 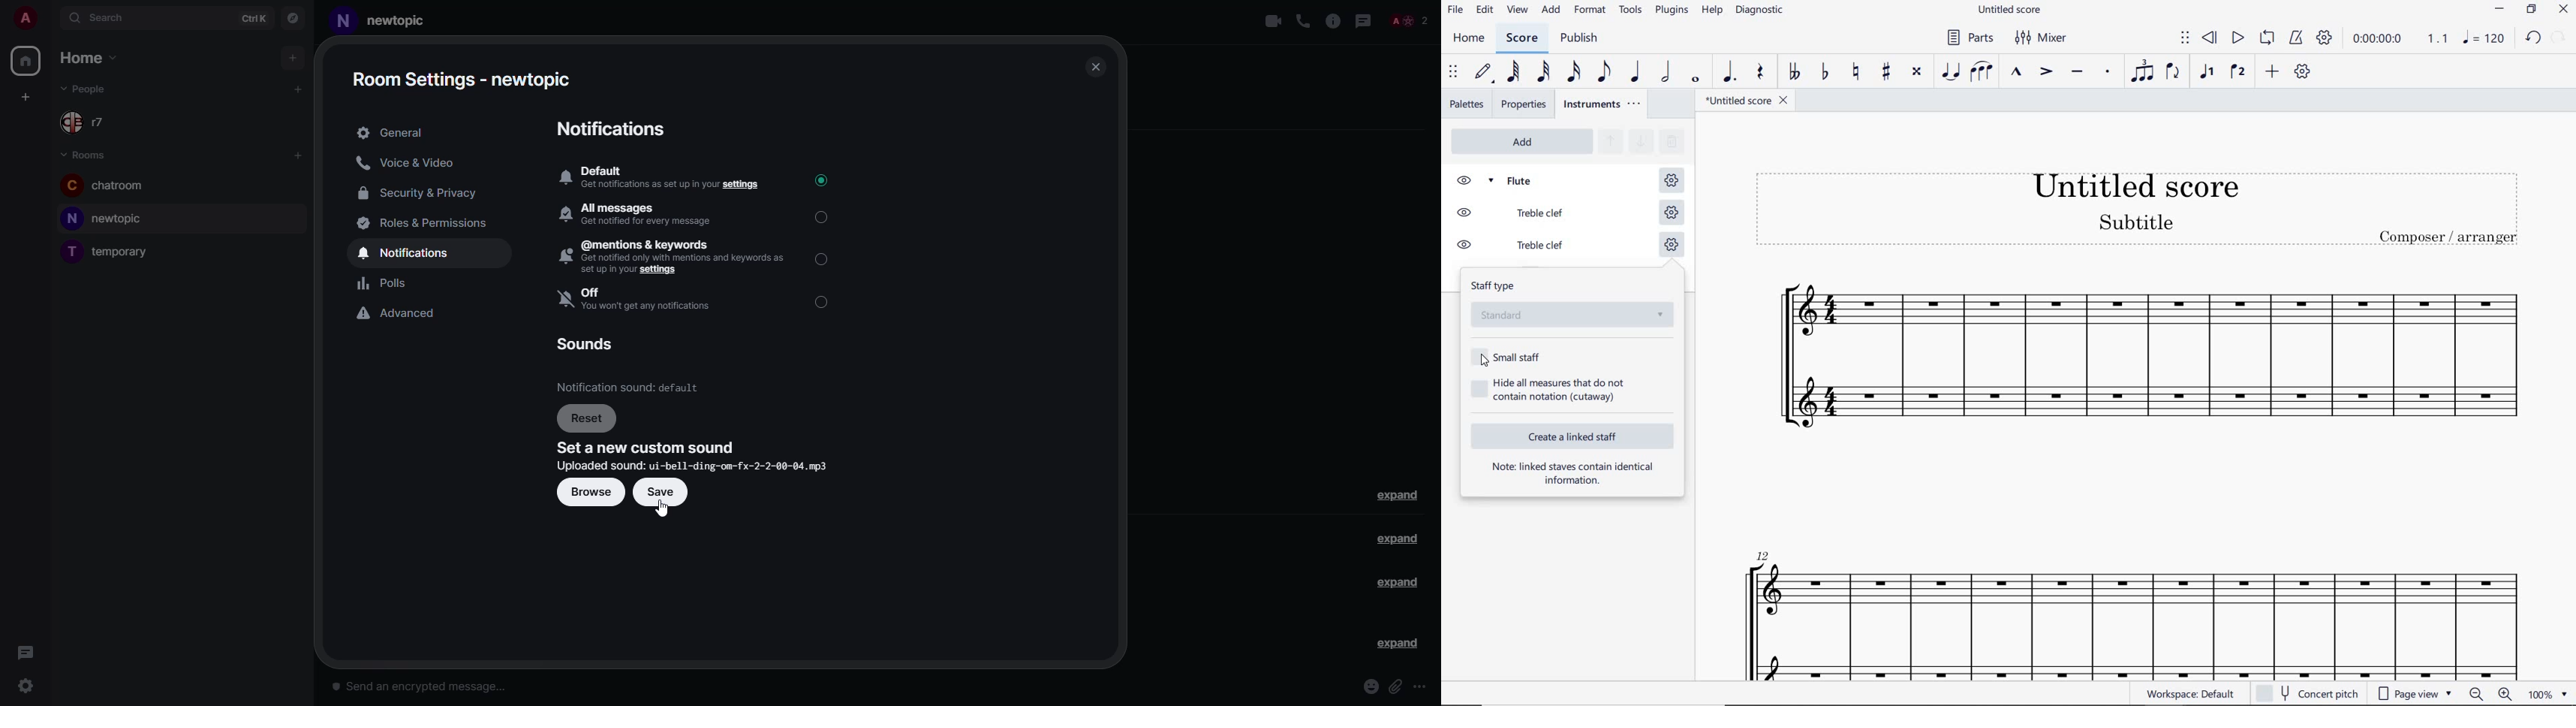 What do you see at coordinates (1639, 140) in the screenshot?
I see `MOVE SELECTED INSTRUMENT DOWN` at bounding box center [1639, 140].